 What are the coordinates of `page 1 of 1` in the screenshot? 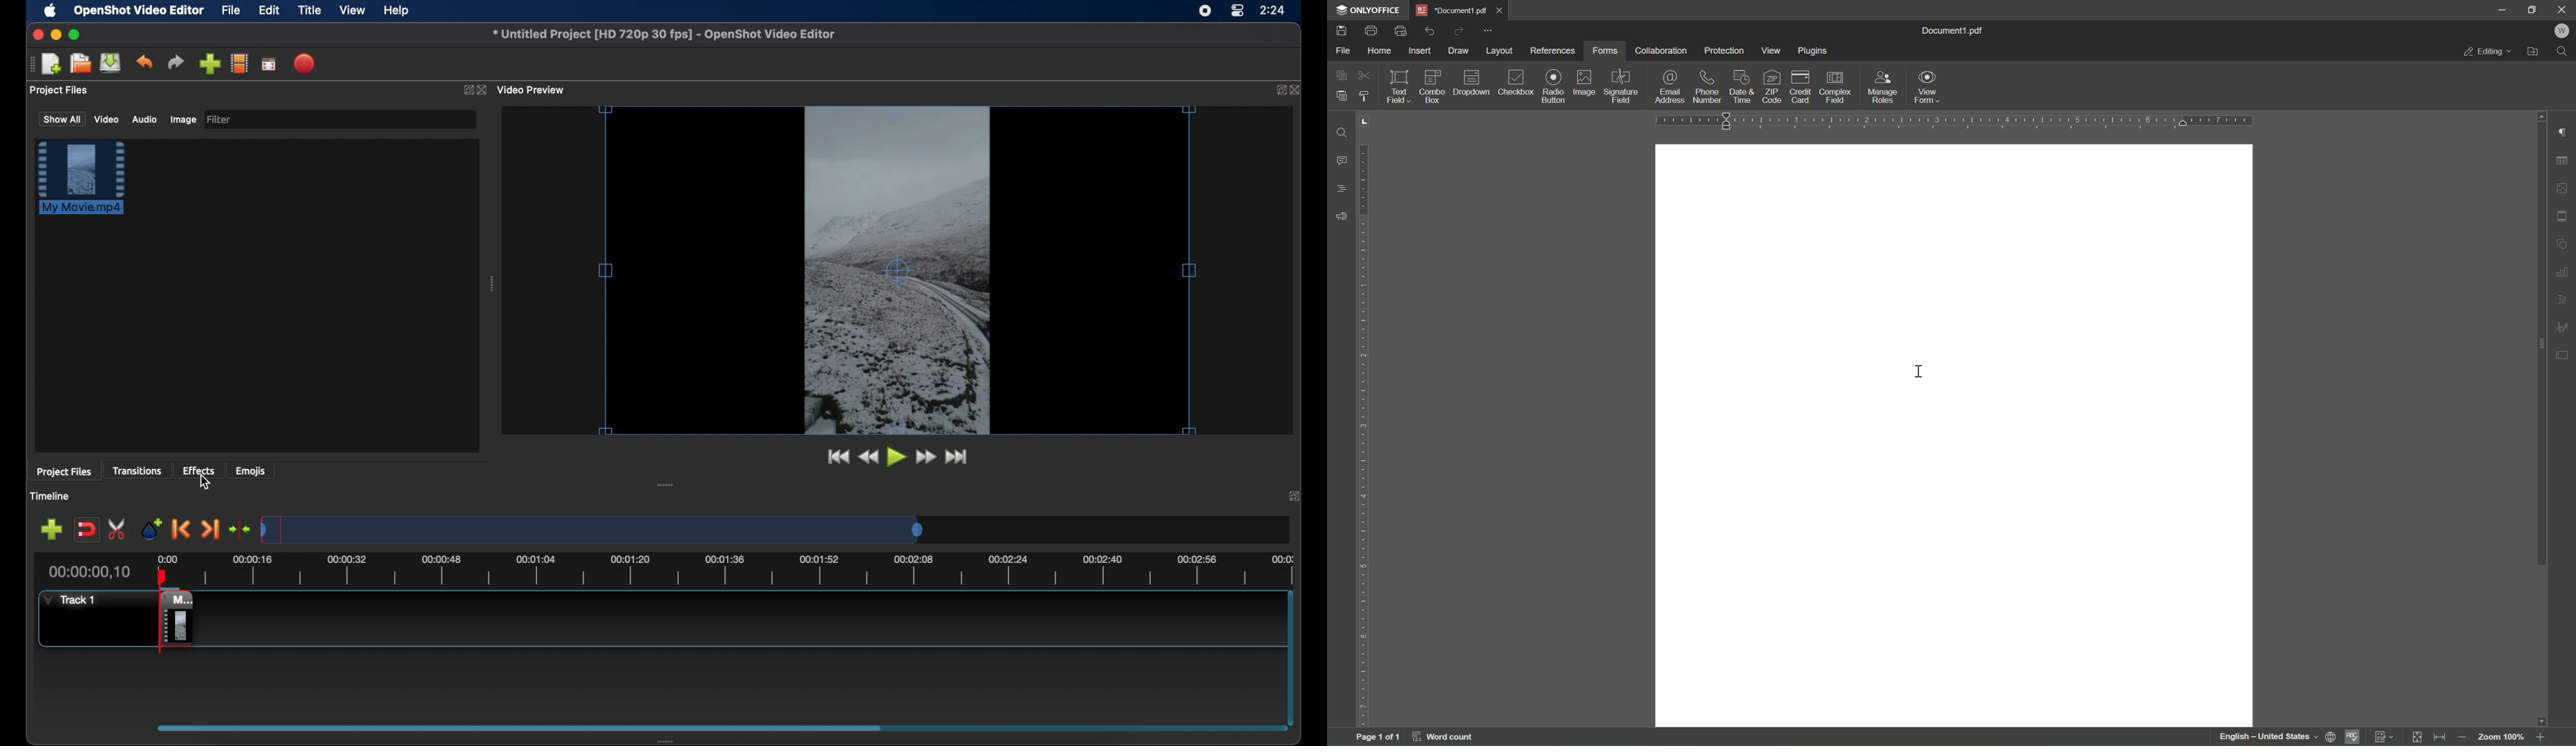 It's located at (1378, 738).